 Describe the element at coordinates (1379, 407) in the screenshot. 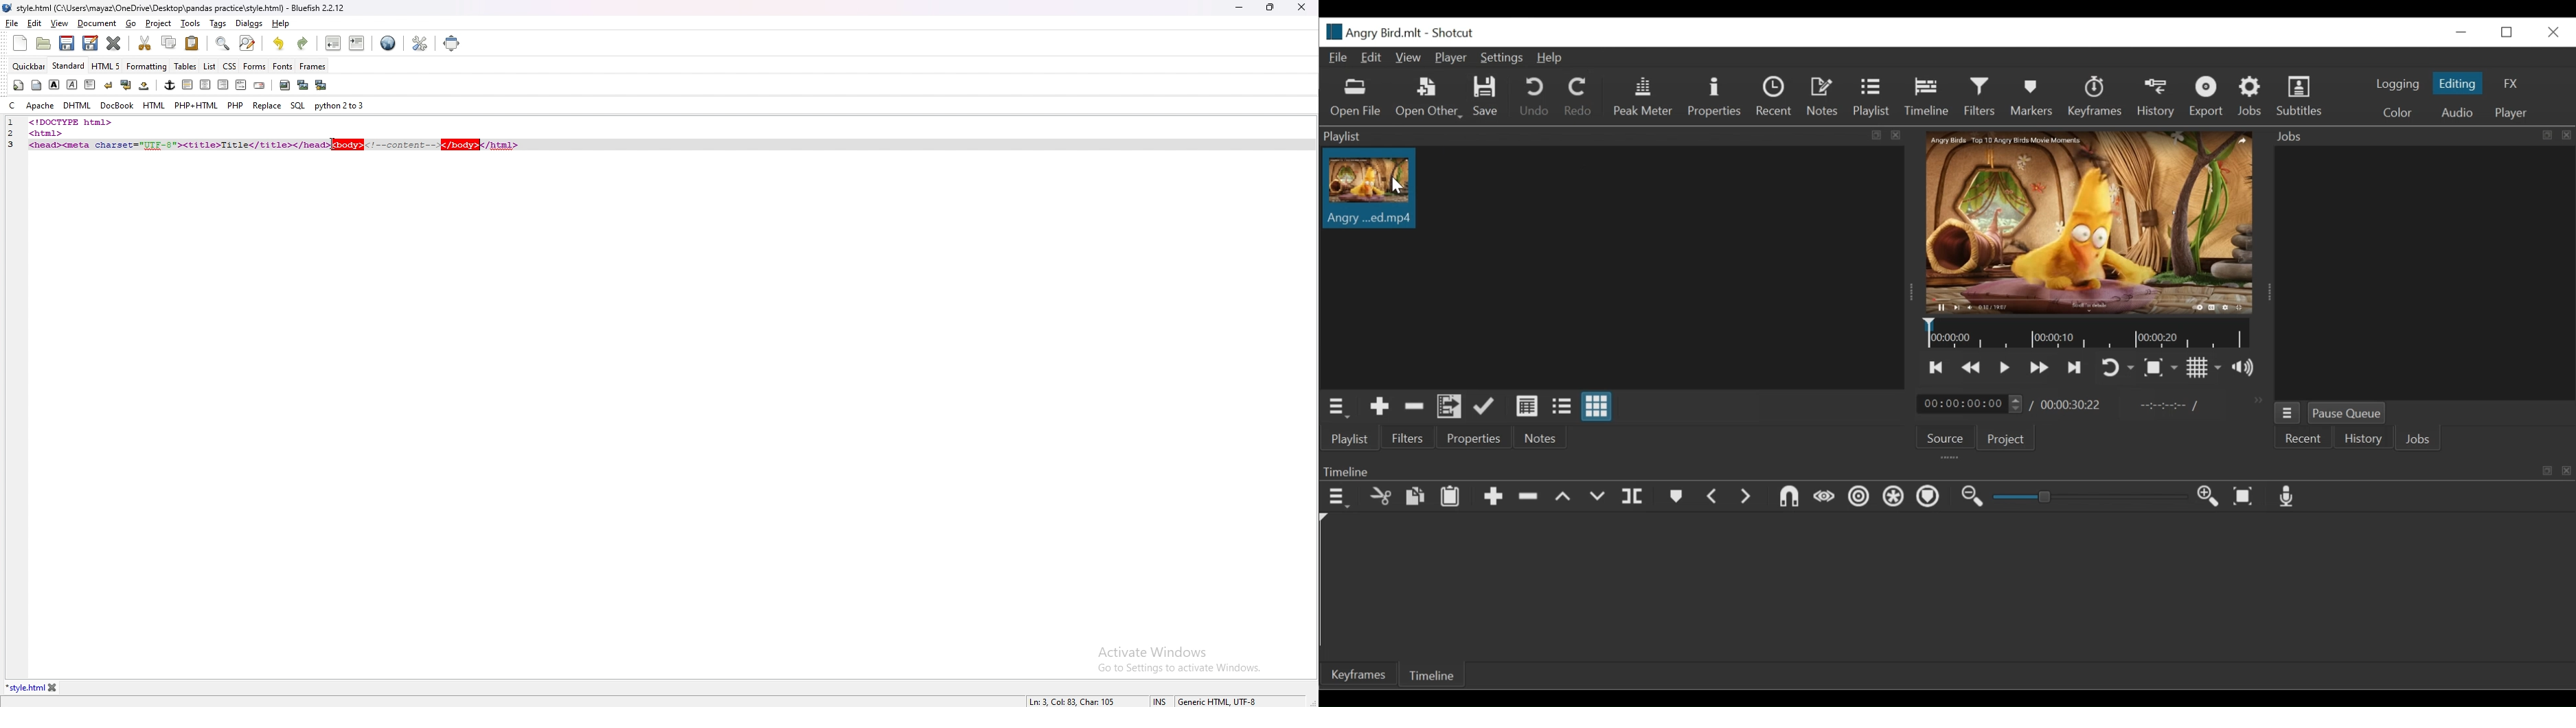

I see `Add the Source to the playlist` at that location.